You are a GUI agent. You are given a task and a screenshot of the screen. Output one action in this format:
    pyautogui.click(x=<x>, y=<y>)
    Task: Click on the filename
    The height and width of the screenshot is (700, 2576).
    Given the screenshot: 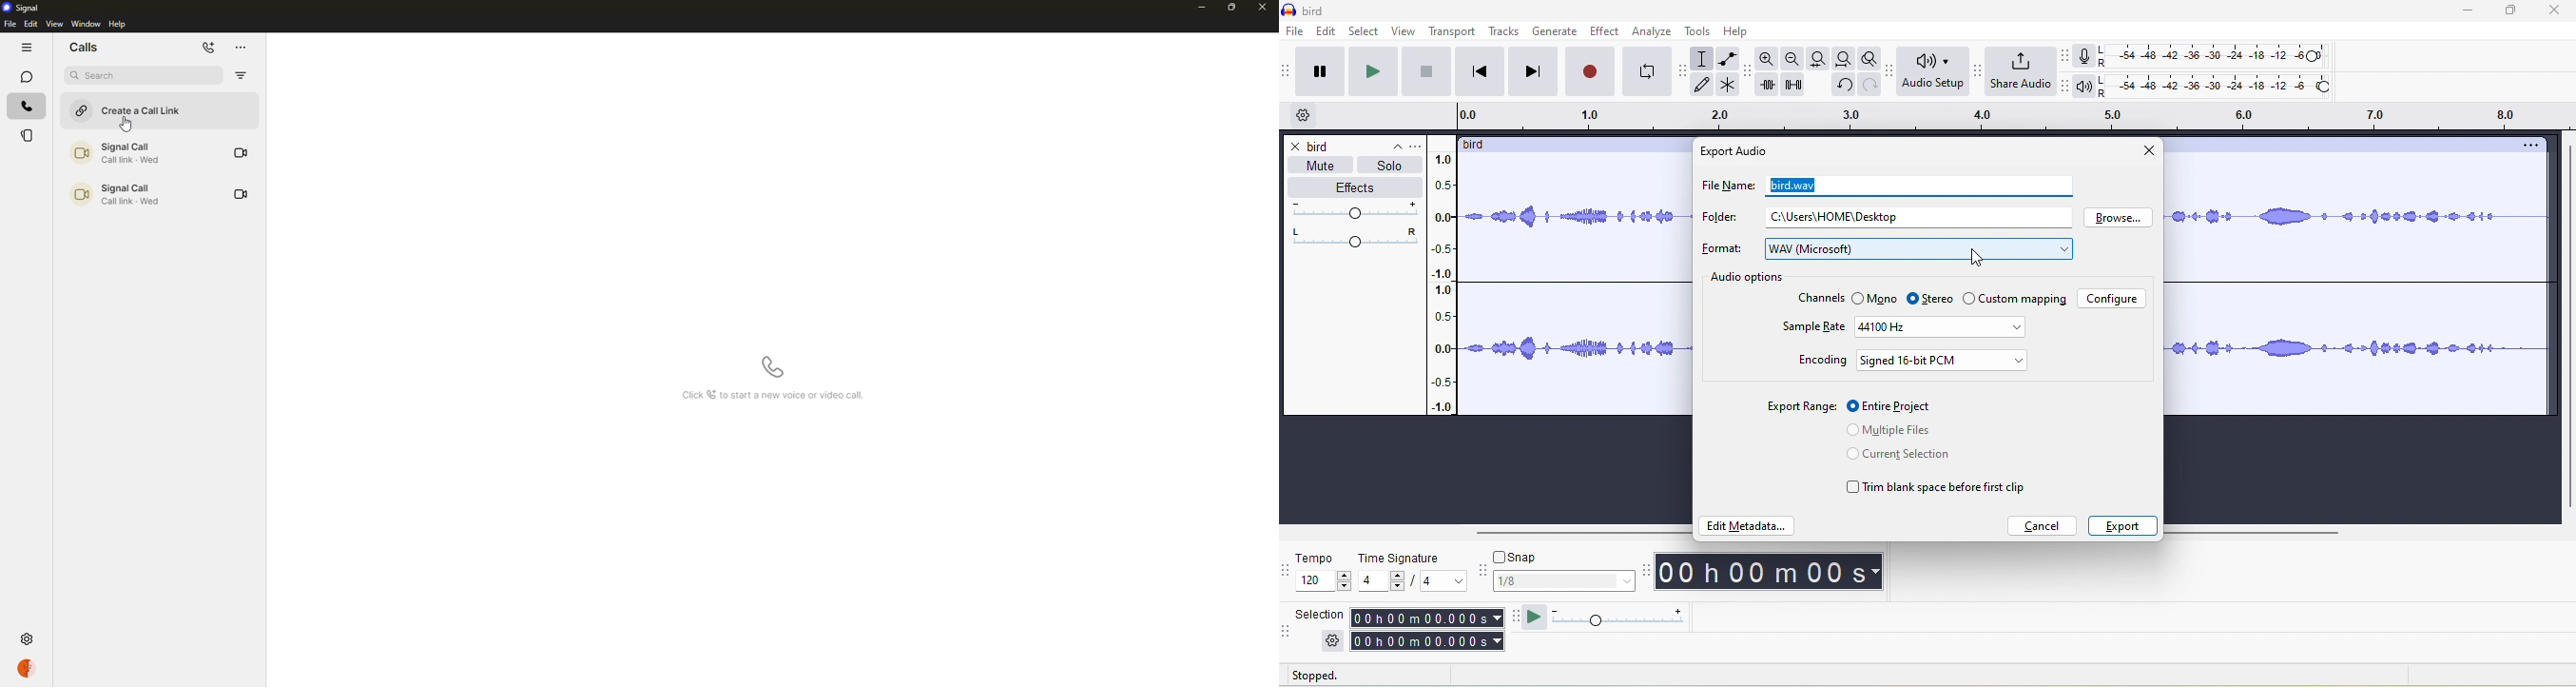 What is the action you would take?
    pyautogui.click(x=1791, y=184)
    